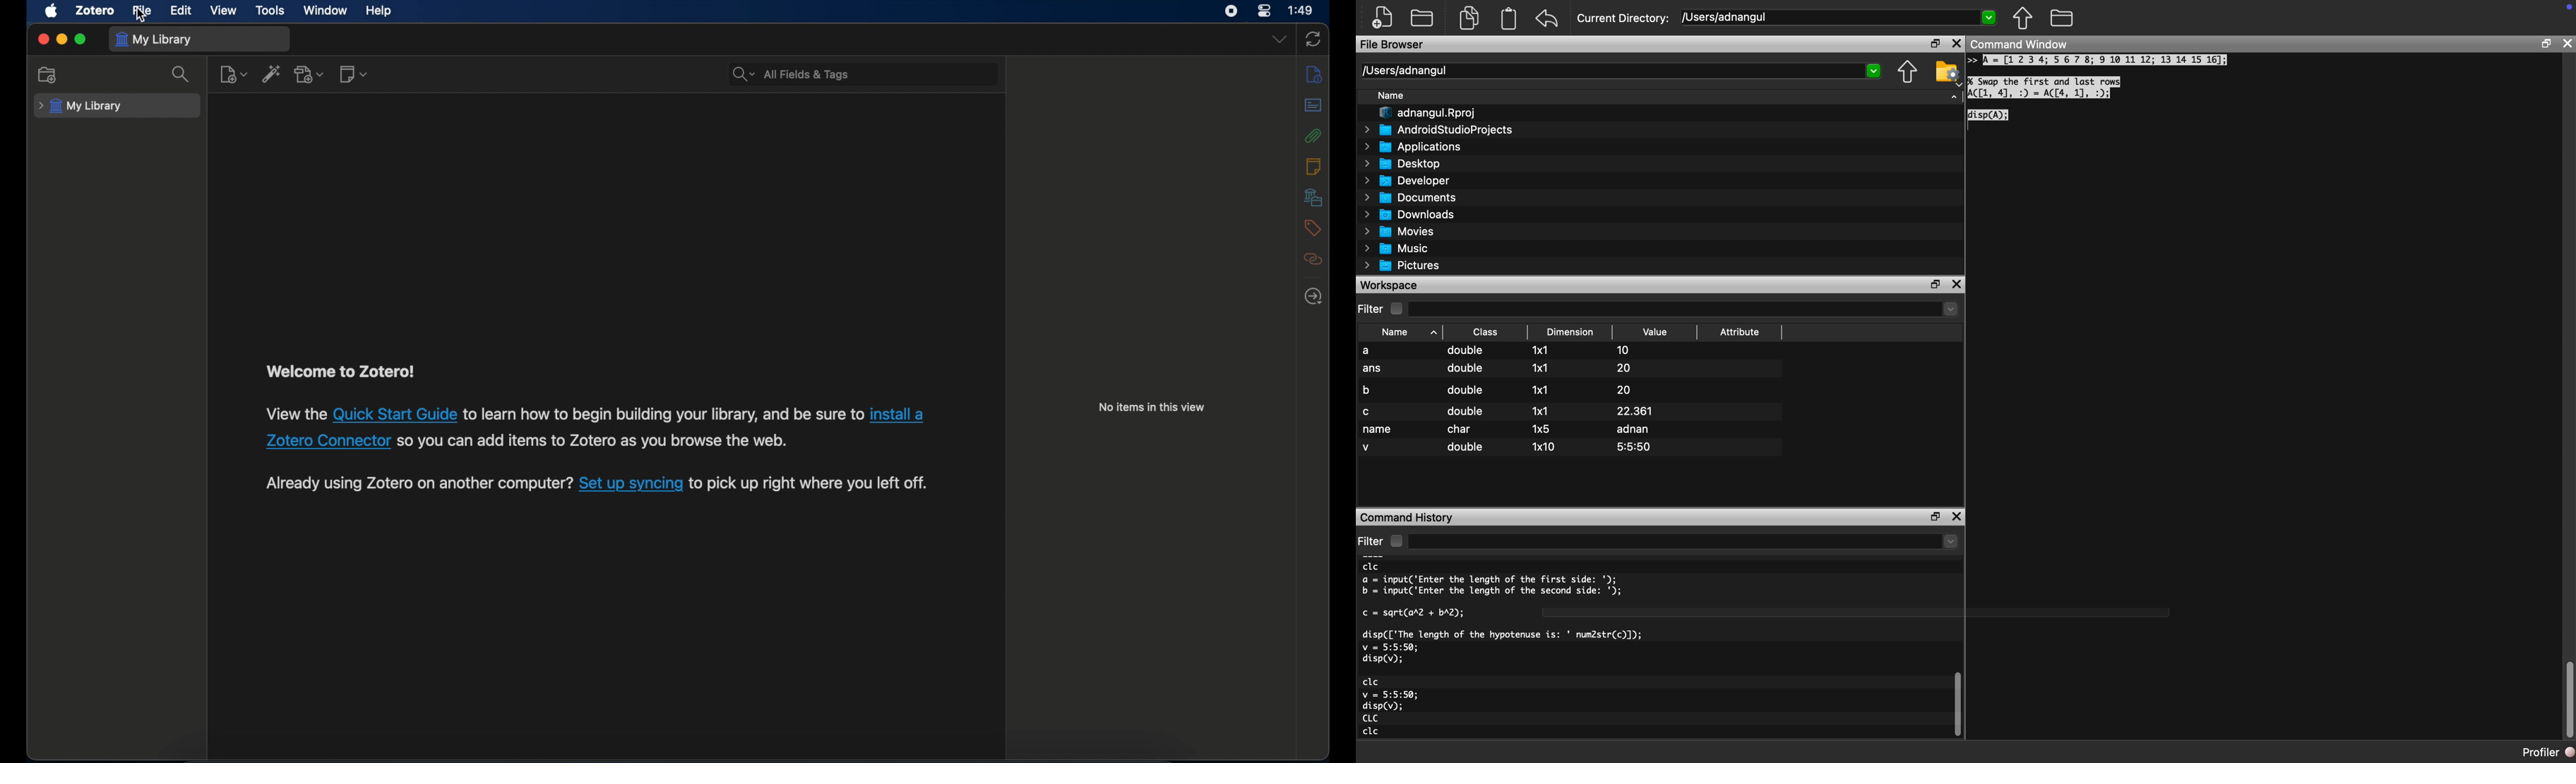  Describe the element at coordinates (900, 414) in the screenshot. I see `install a` at that location.